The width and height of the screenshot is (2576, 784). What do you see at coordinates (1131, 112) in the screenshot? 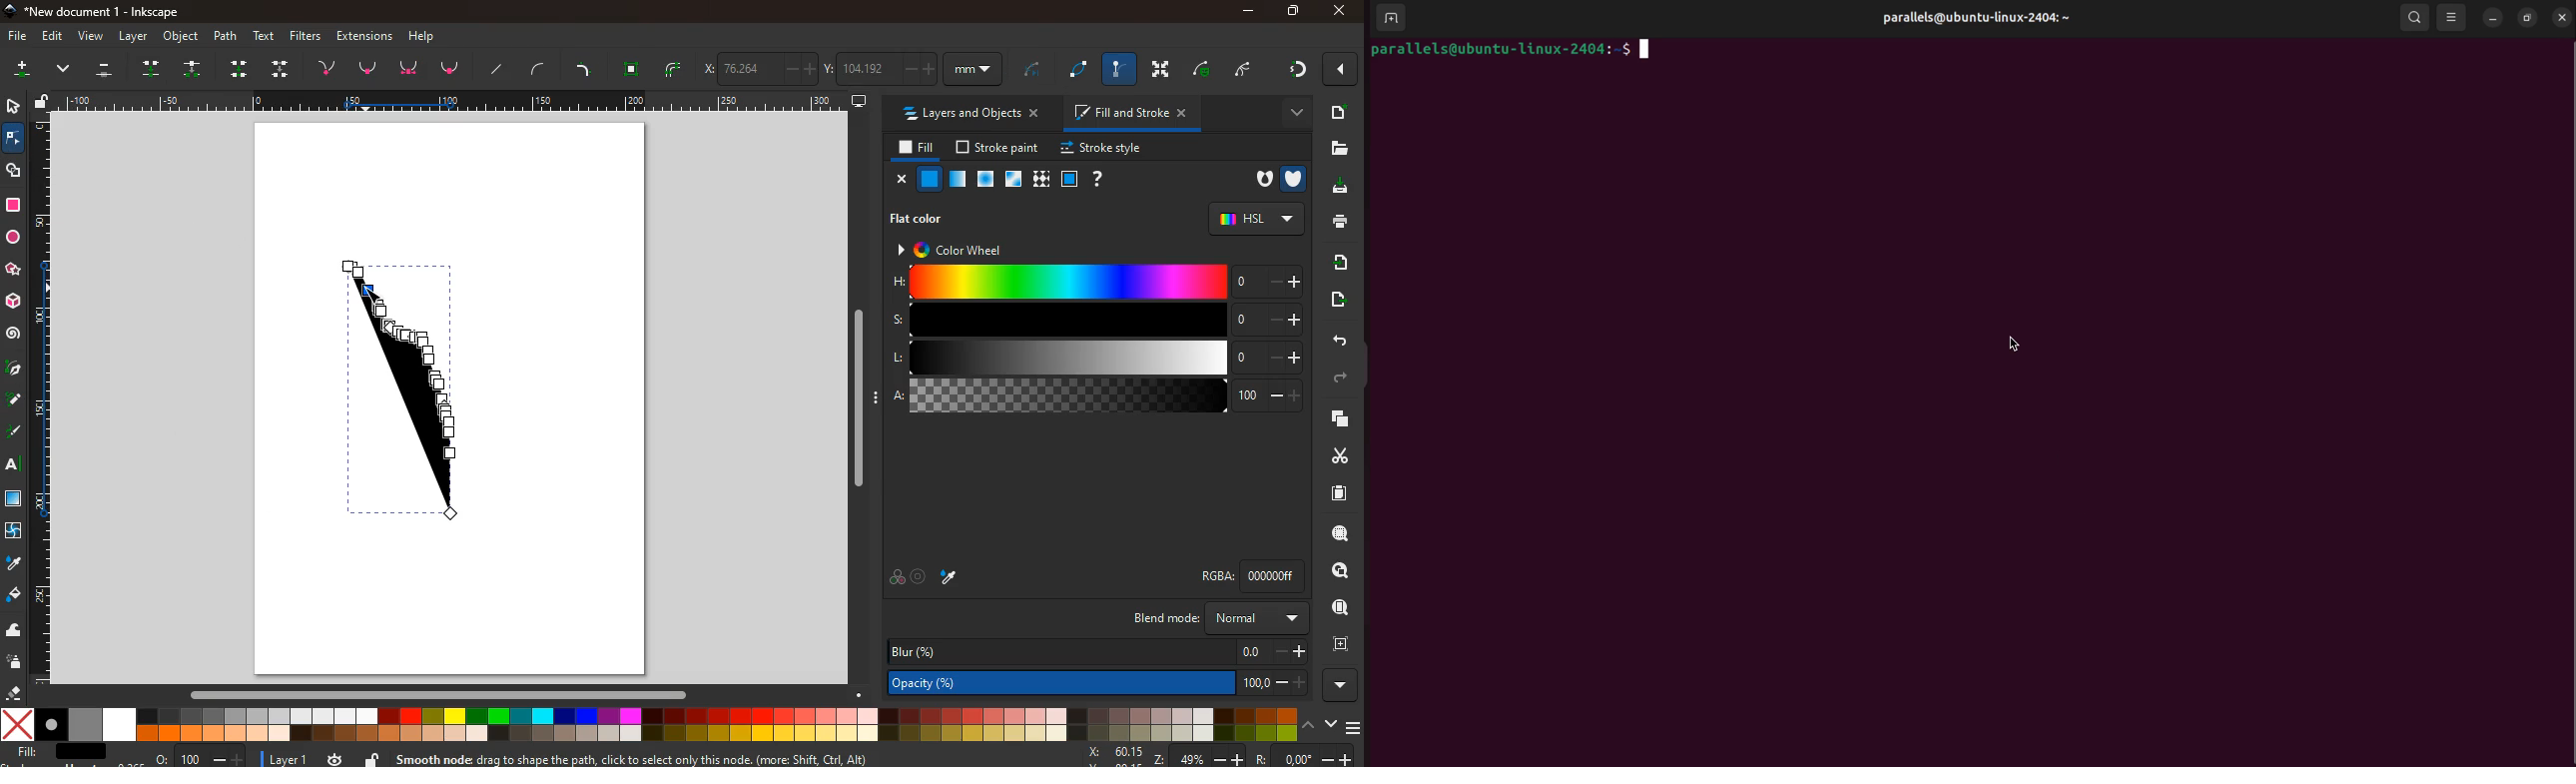
I see `fill and stroke` at bounding box center [1131, 112].